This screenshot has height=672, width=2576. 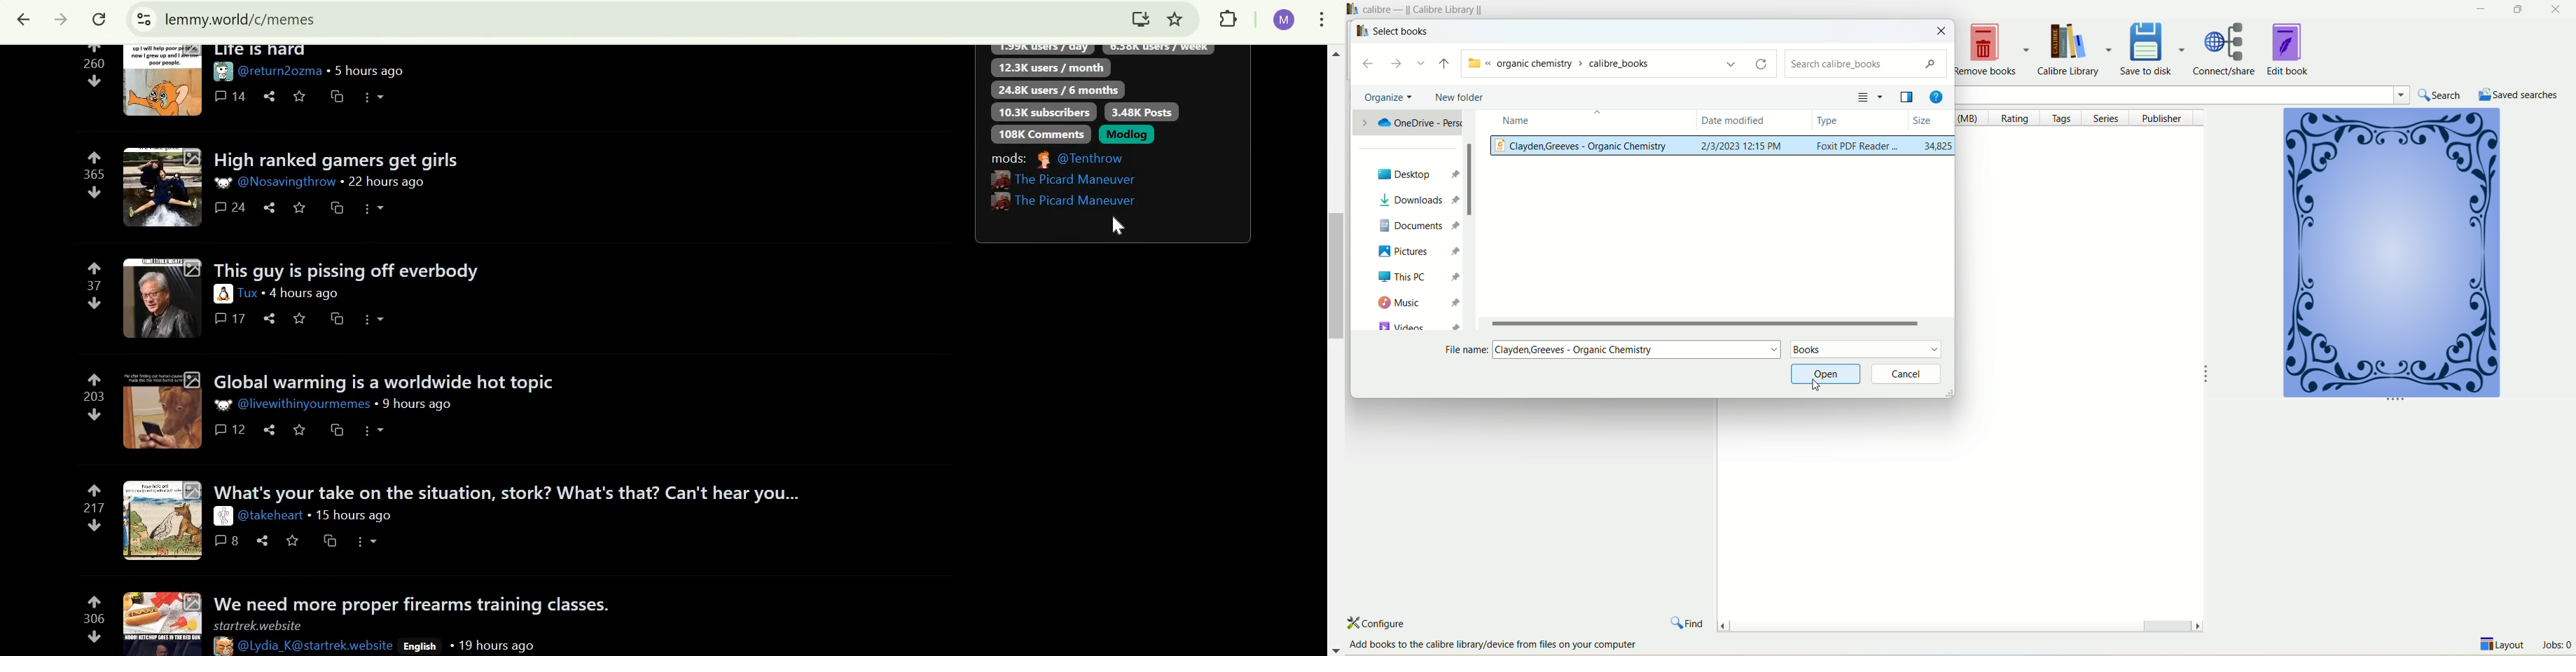 I want to click on cursor, so click(x=1126, y=227).